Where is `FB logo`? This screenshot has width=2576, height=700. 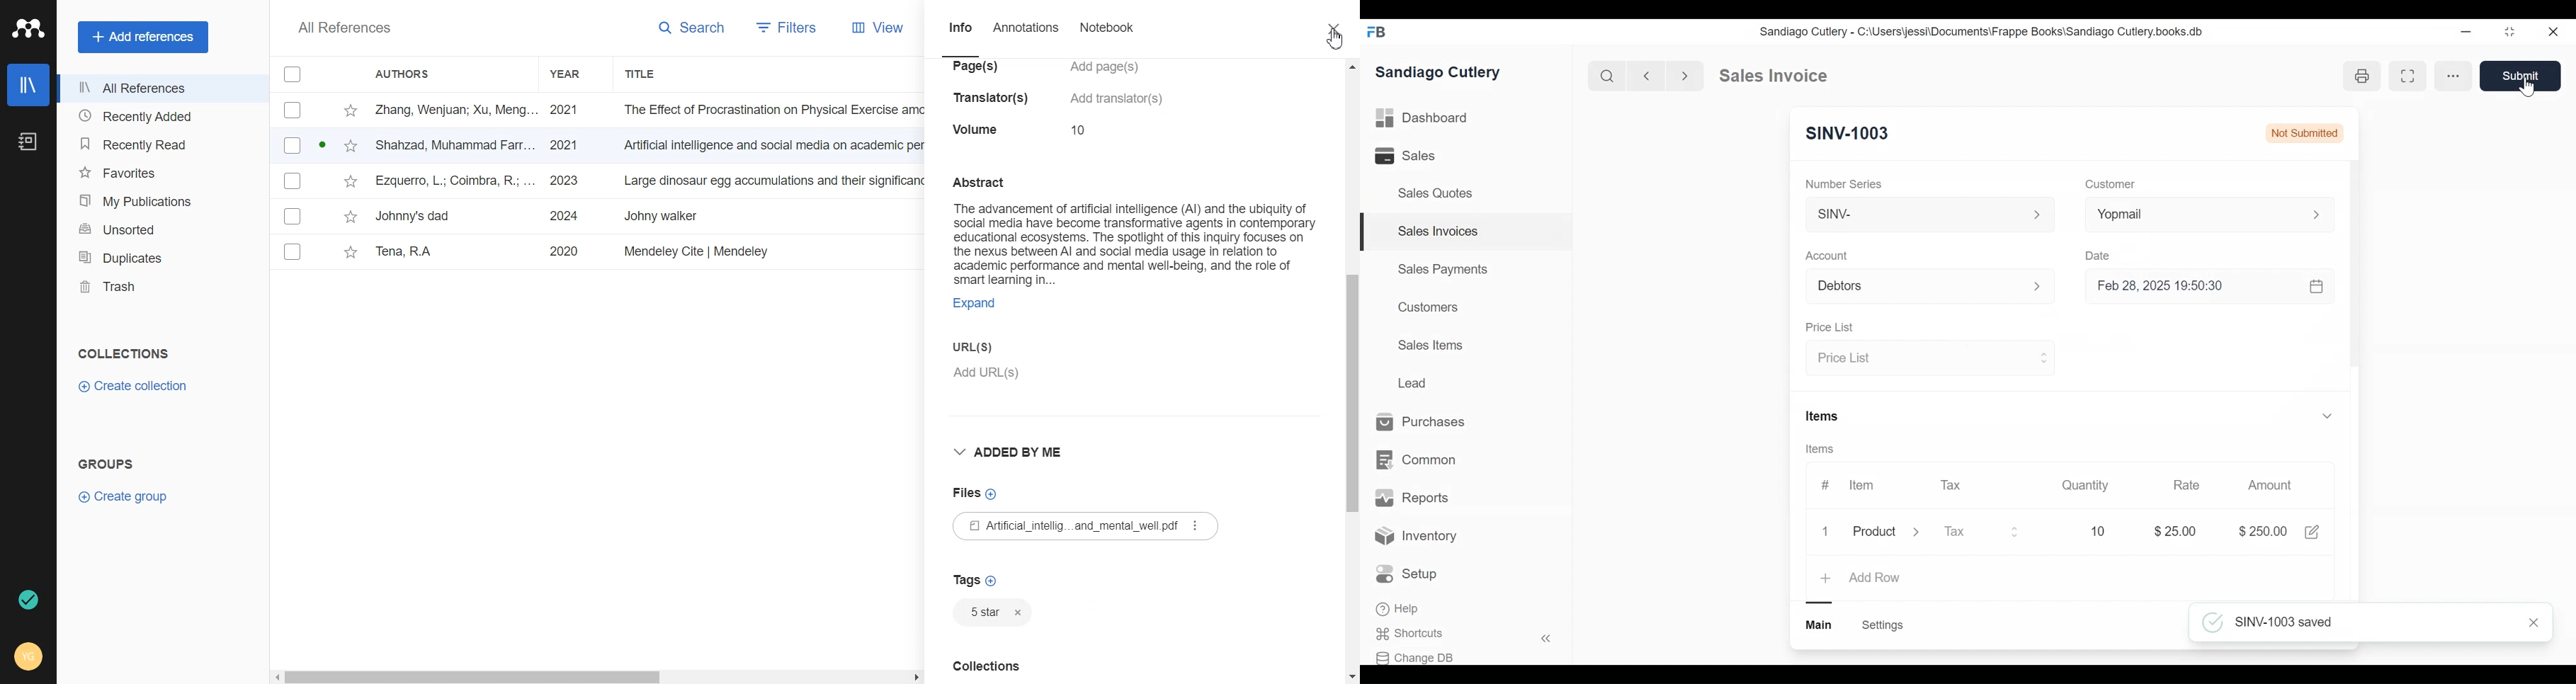 FB logo is located at coordinates (1377, 32).